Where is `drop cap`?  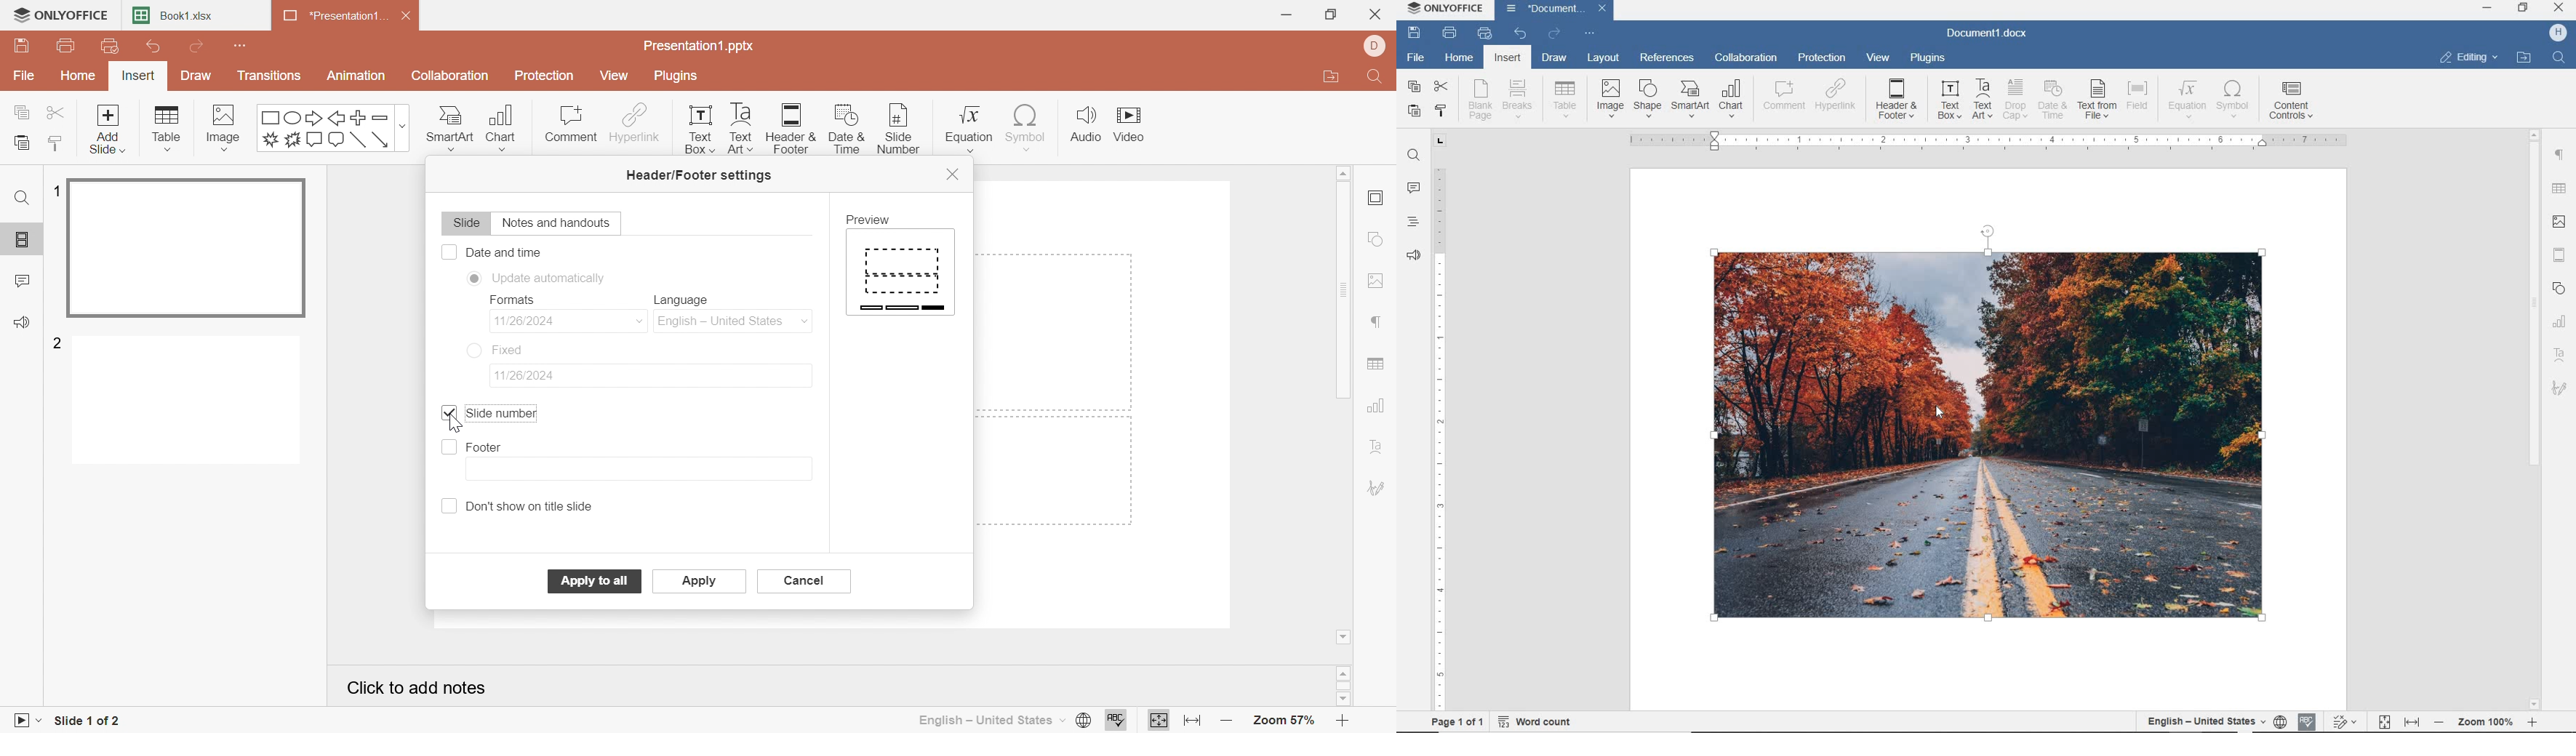 drop cap is located at coordinates (2016, 99).